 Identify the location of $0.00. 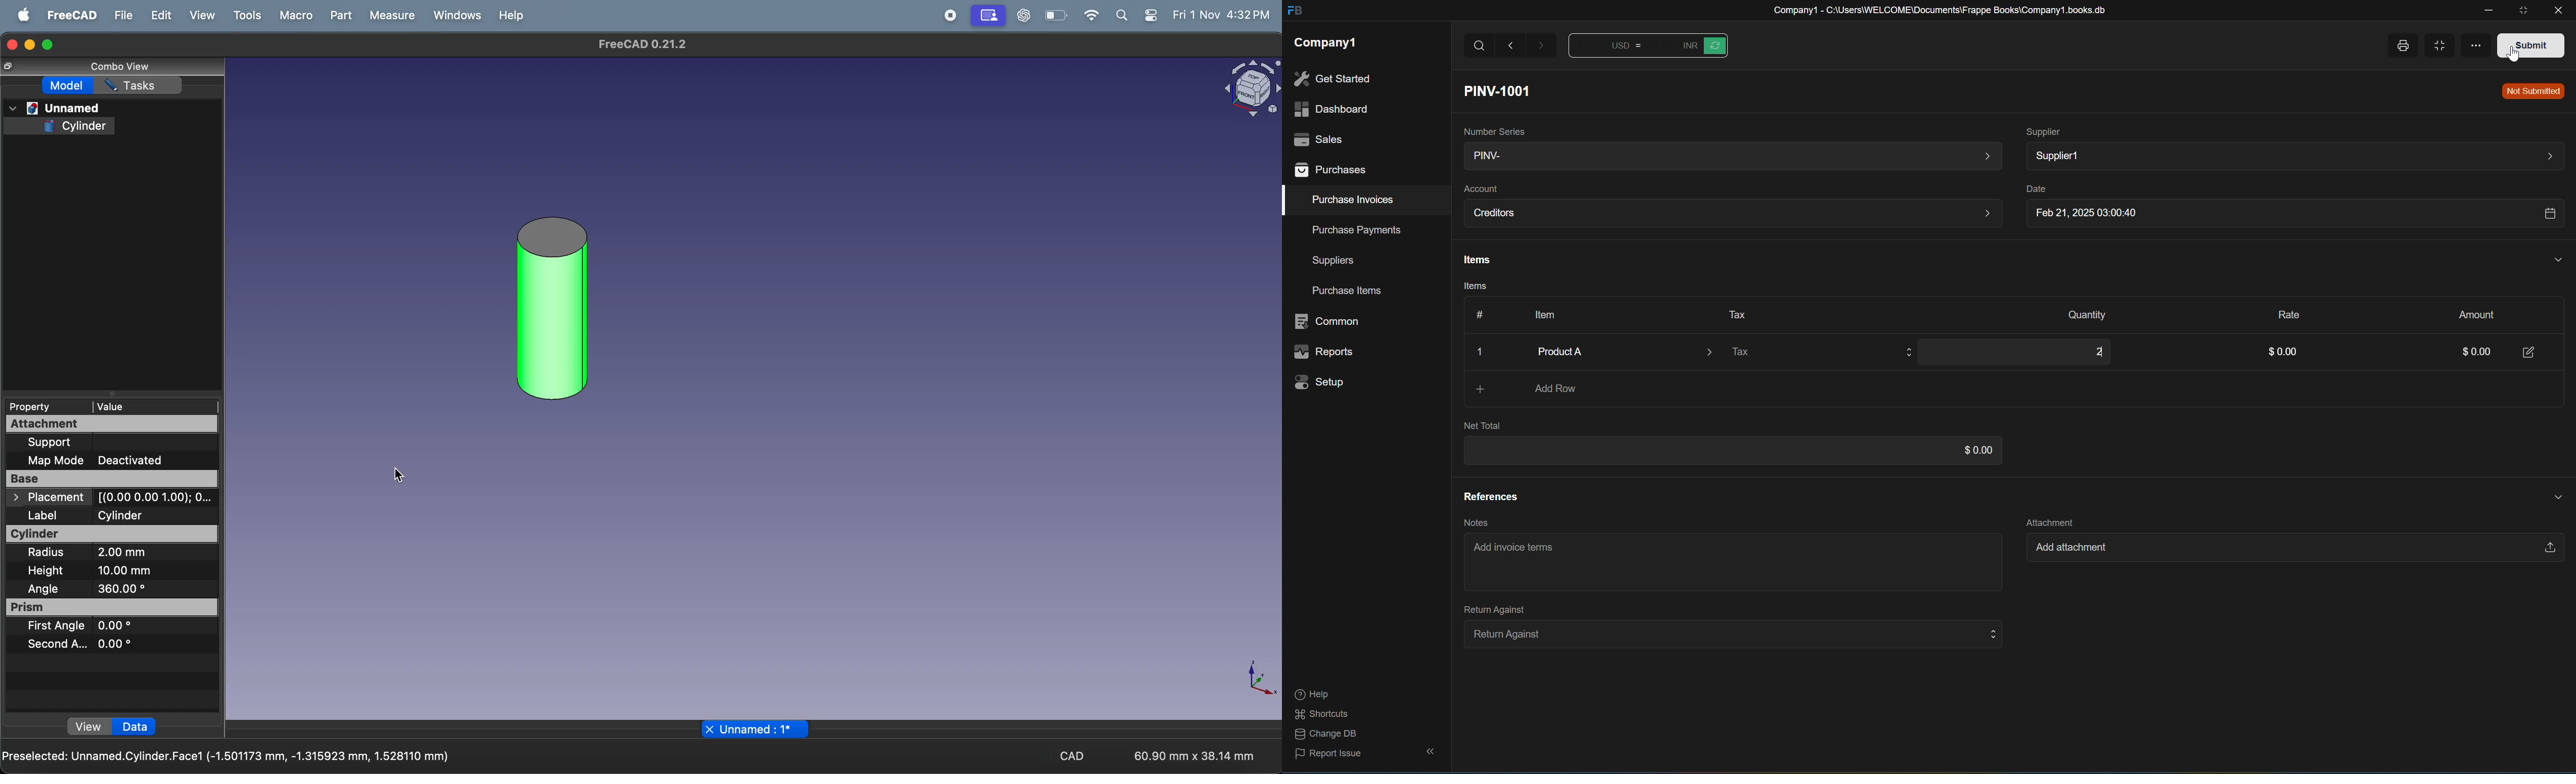
(1972, 450).